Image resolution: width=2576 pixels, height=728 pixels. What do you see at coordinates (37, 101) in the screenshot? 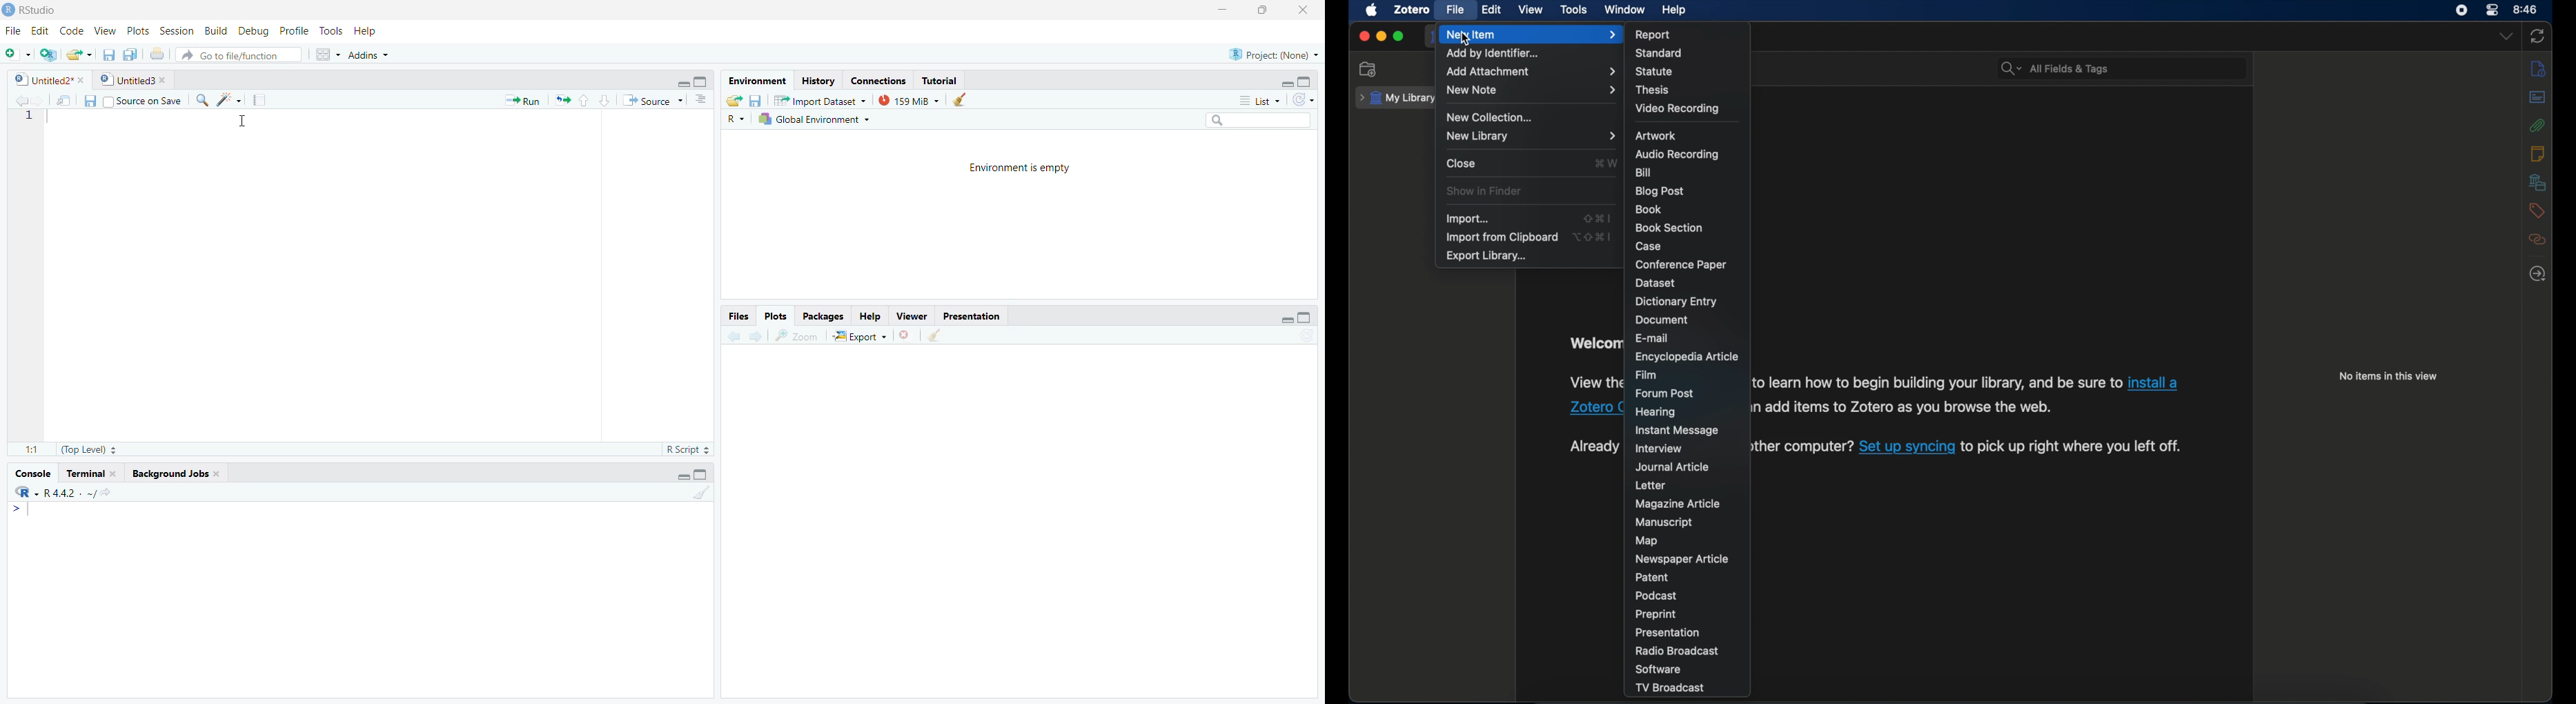
I see `Forward` at bounding box center [37, 101].